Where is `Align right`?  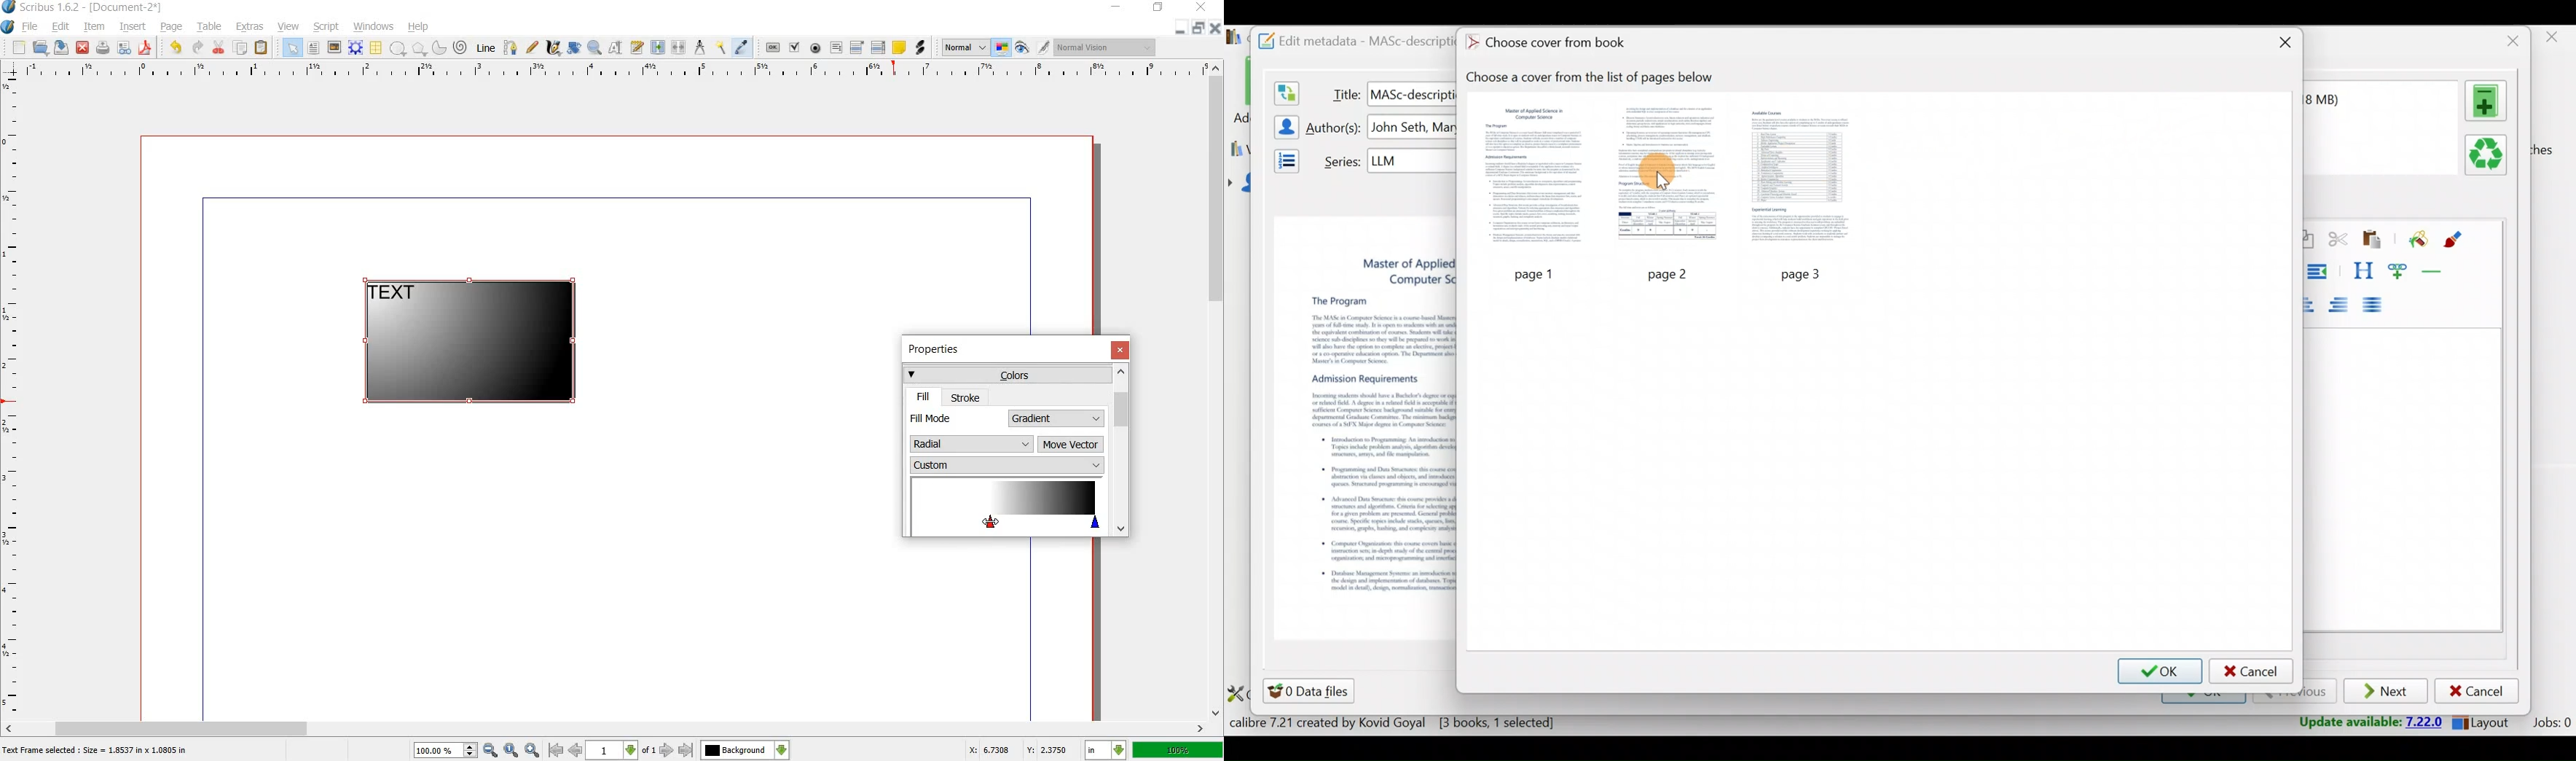
Align right is located at coordinates (2343, 306).